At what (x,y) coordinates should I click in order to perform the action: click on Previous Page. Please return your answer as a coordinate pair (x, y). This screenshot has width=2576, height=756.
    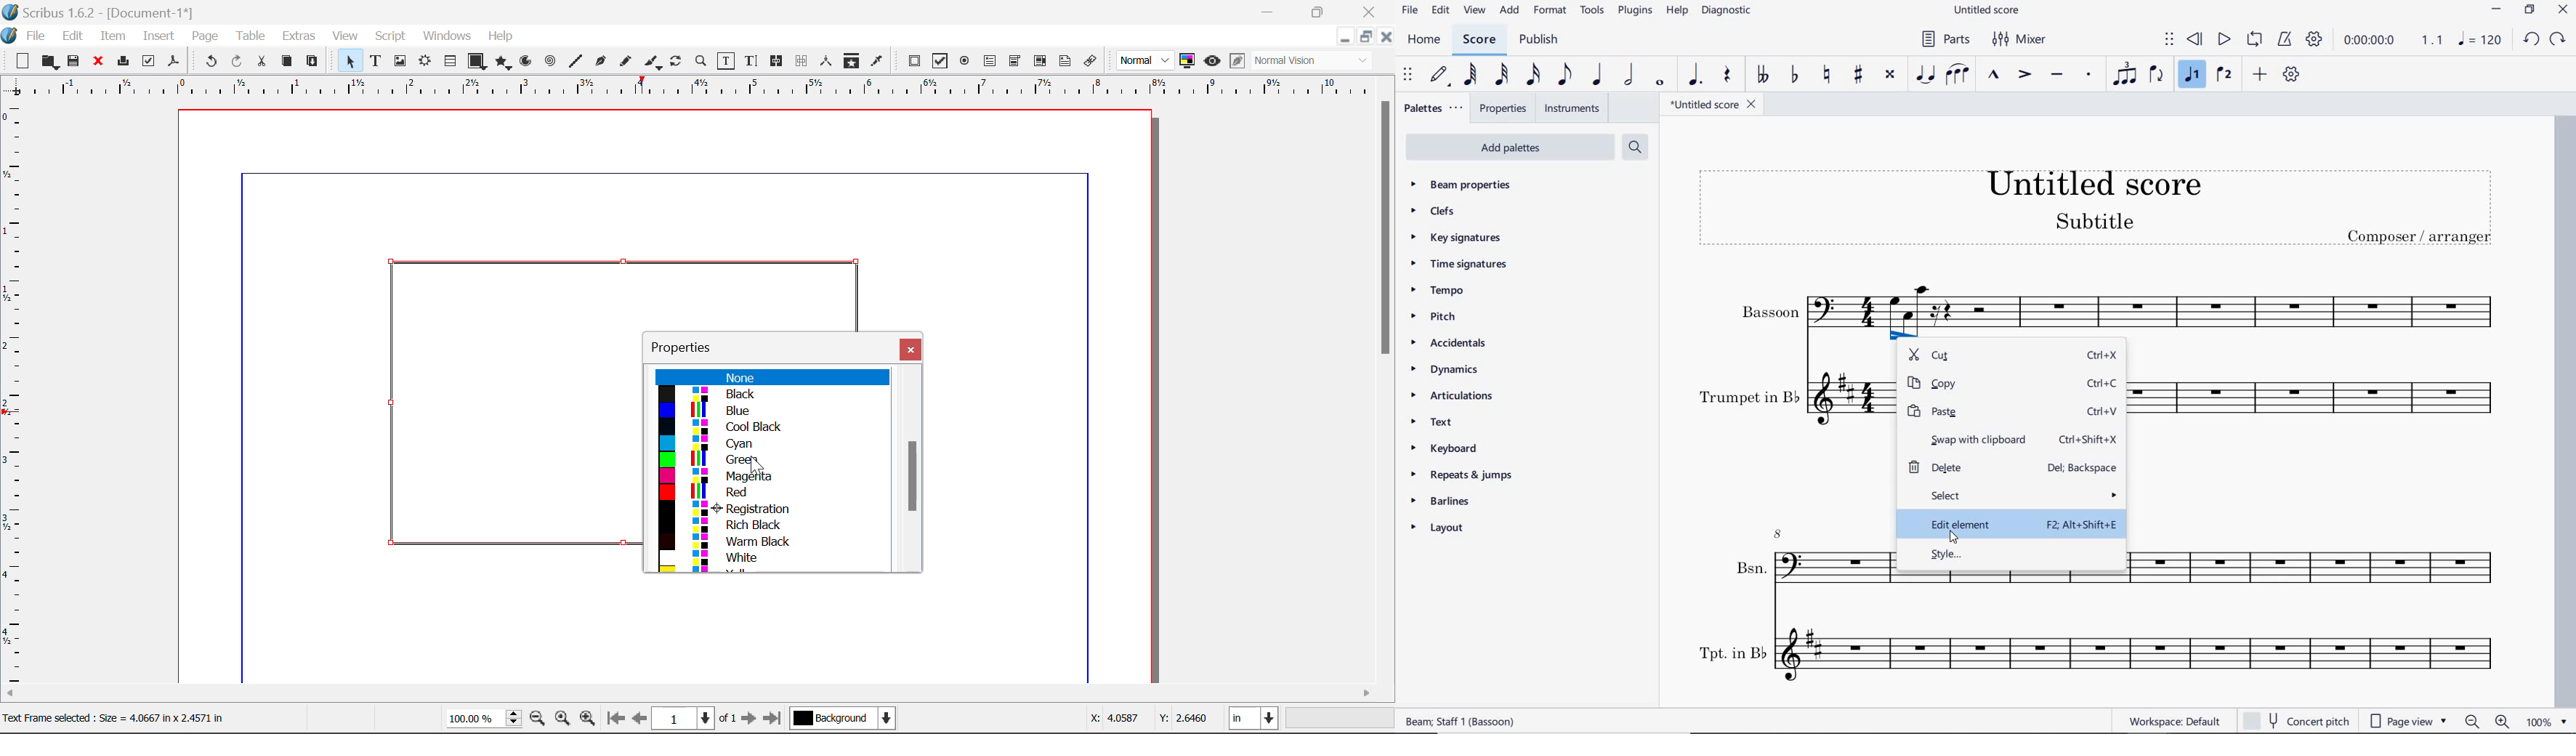
    Looking at the image, I should click on (642, 721).